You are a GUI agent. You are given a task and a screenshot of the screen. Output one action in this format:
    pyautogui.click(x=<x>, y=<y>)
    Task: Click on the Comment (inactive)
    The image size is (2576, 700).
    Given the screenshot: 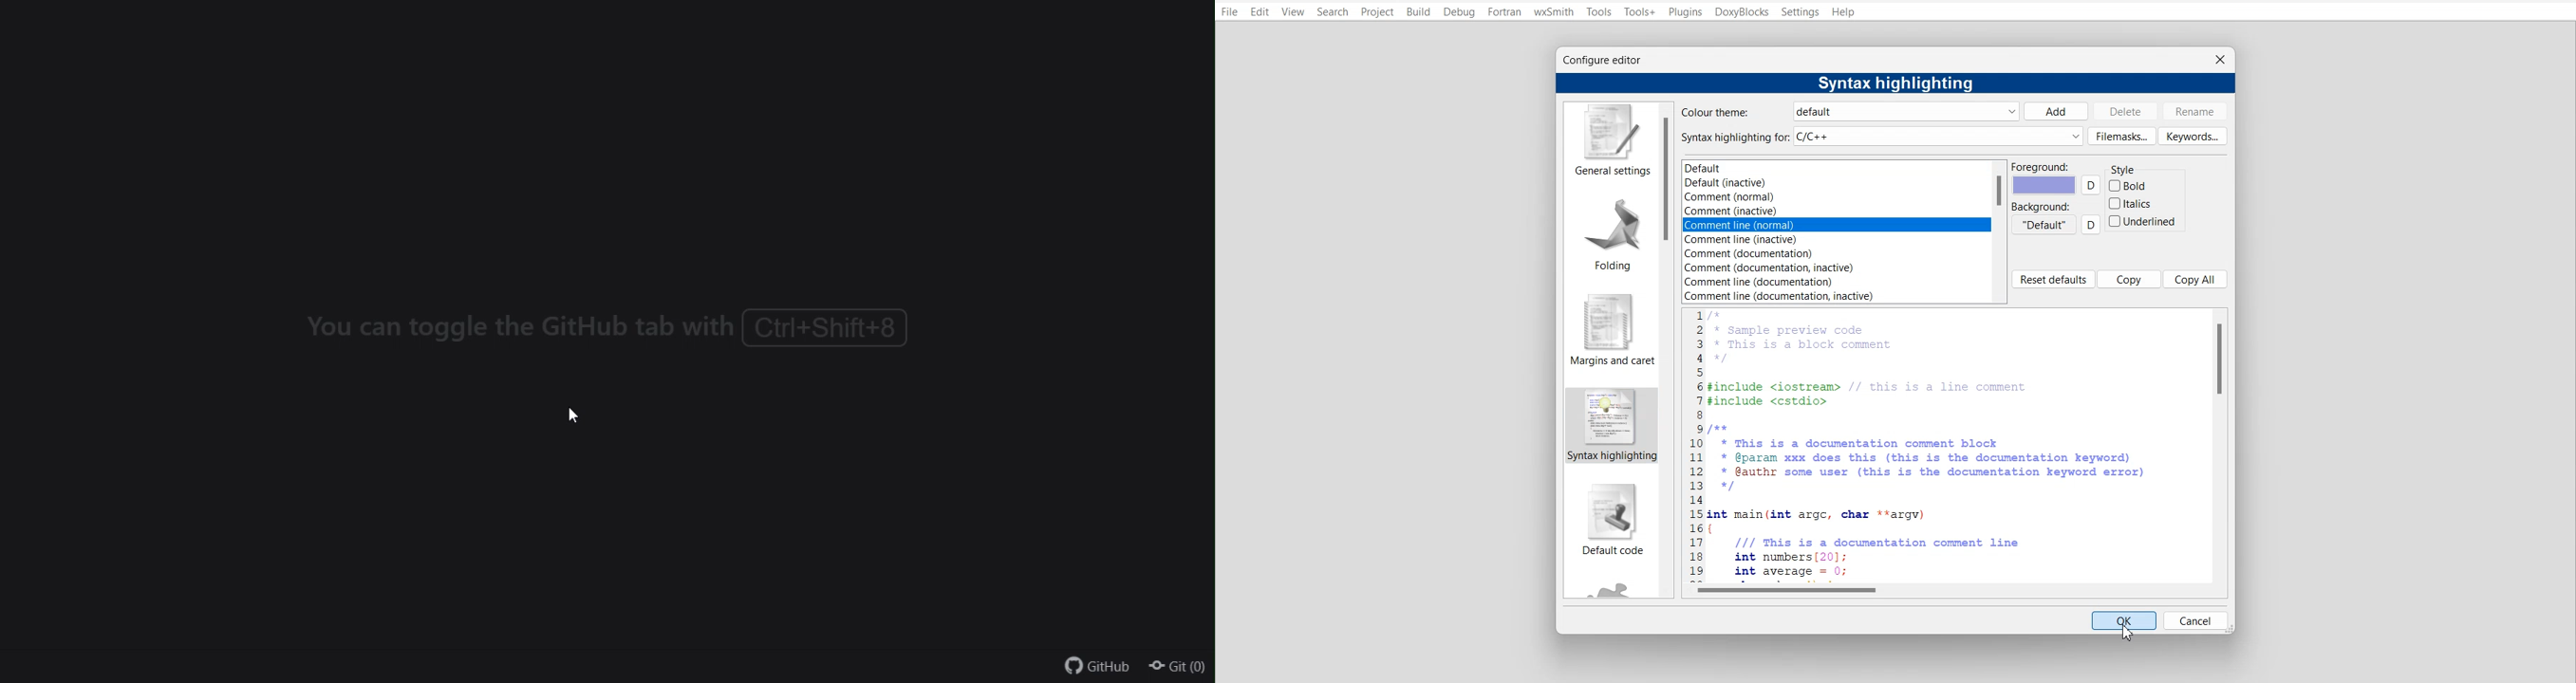 What is the action you would take?
    pyautogui.click(x=1774, y=212)
    